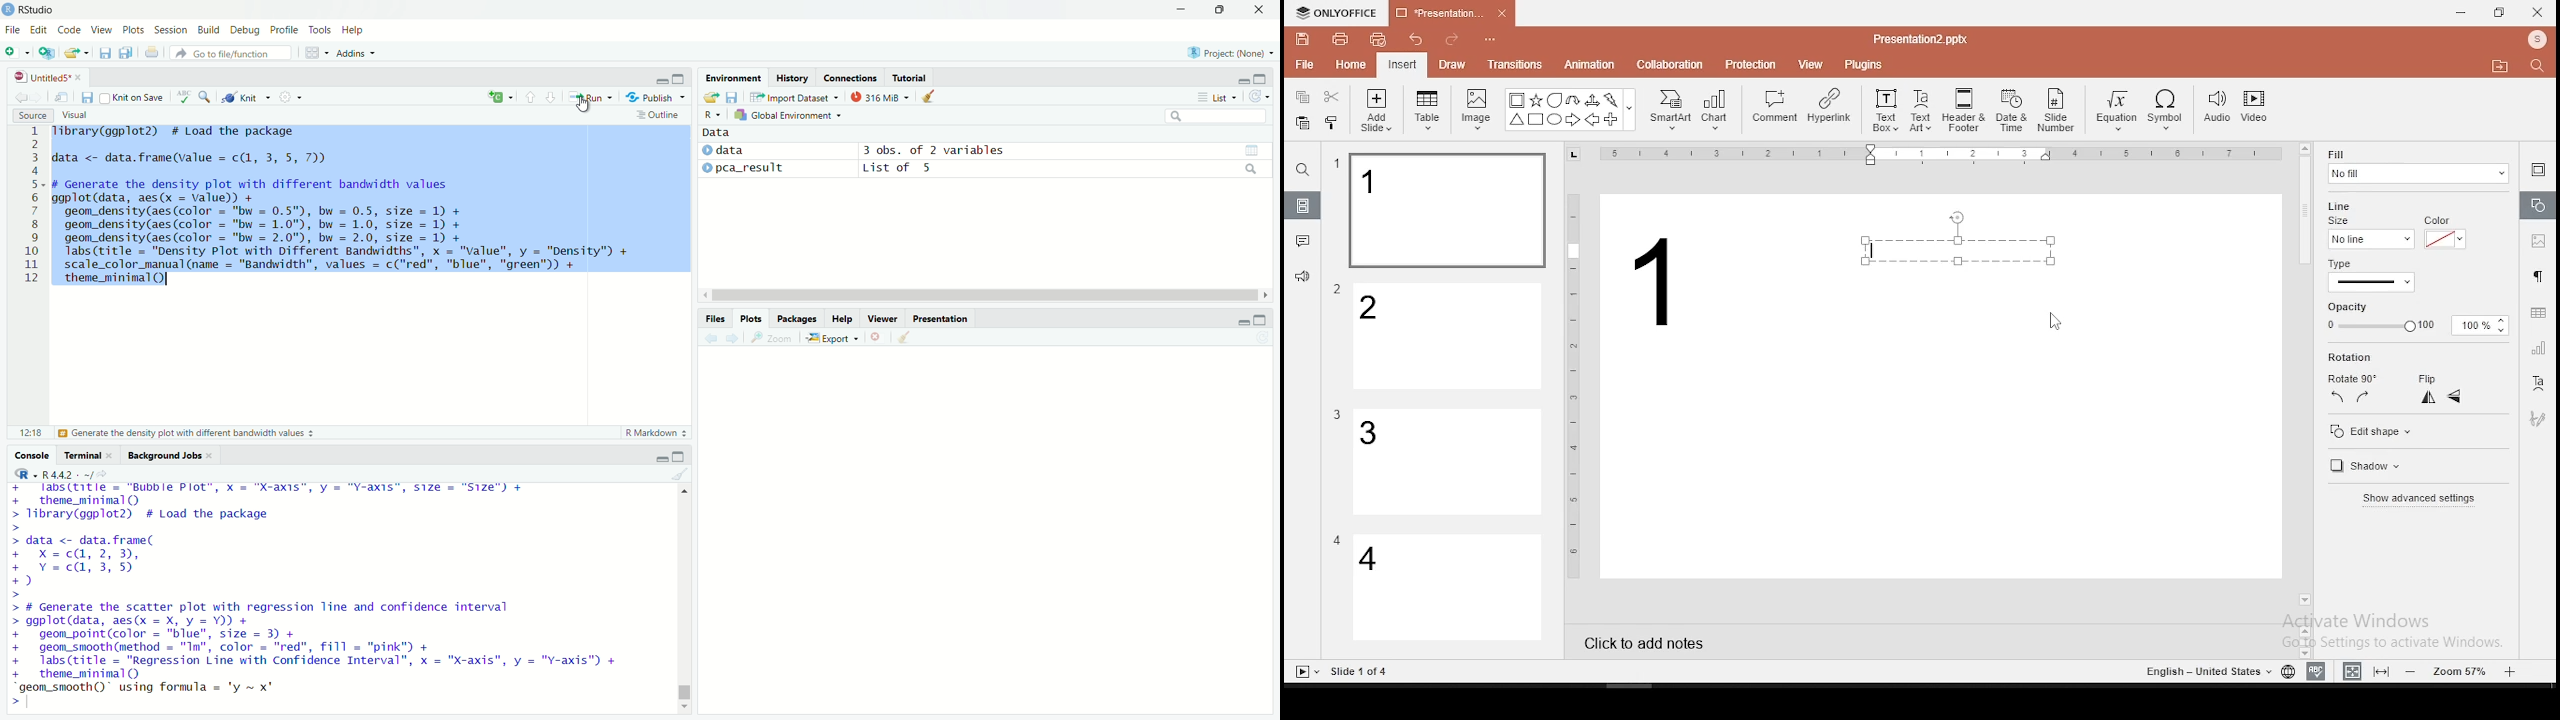  I want to click on paste, so click(1301, 123).